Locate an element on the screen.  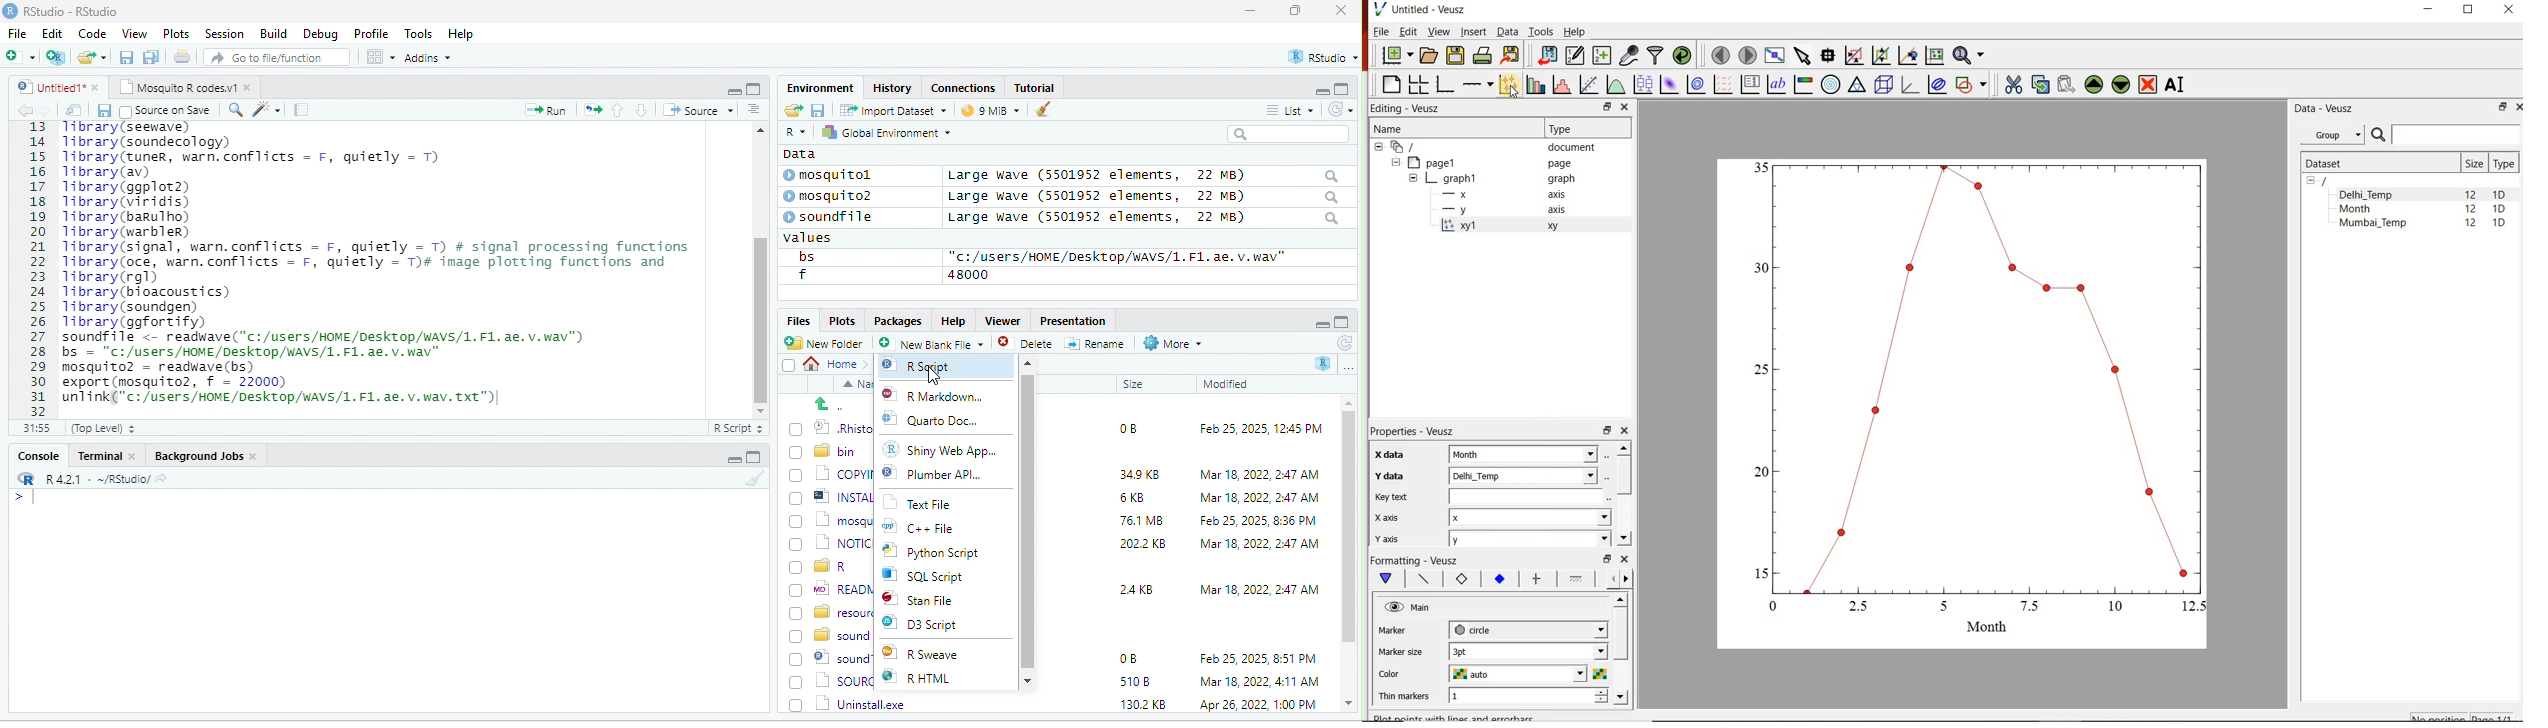
Quarto Doc... is located at coordinates (948, 422).